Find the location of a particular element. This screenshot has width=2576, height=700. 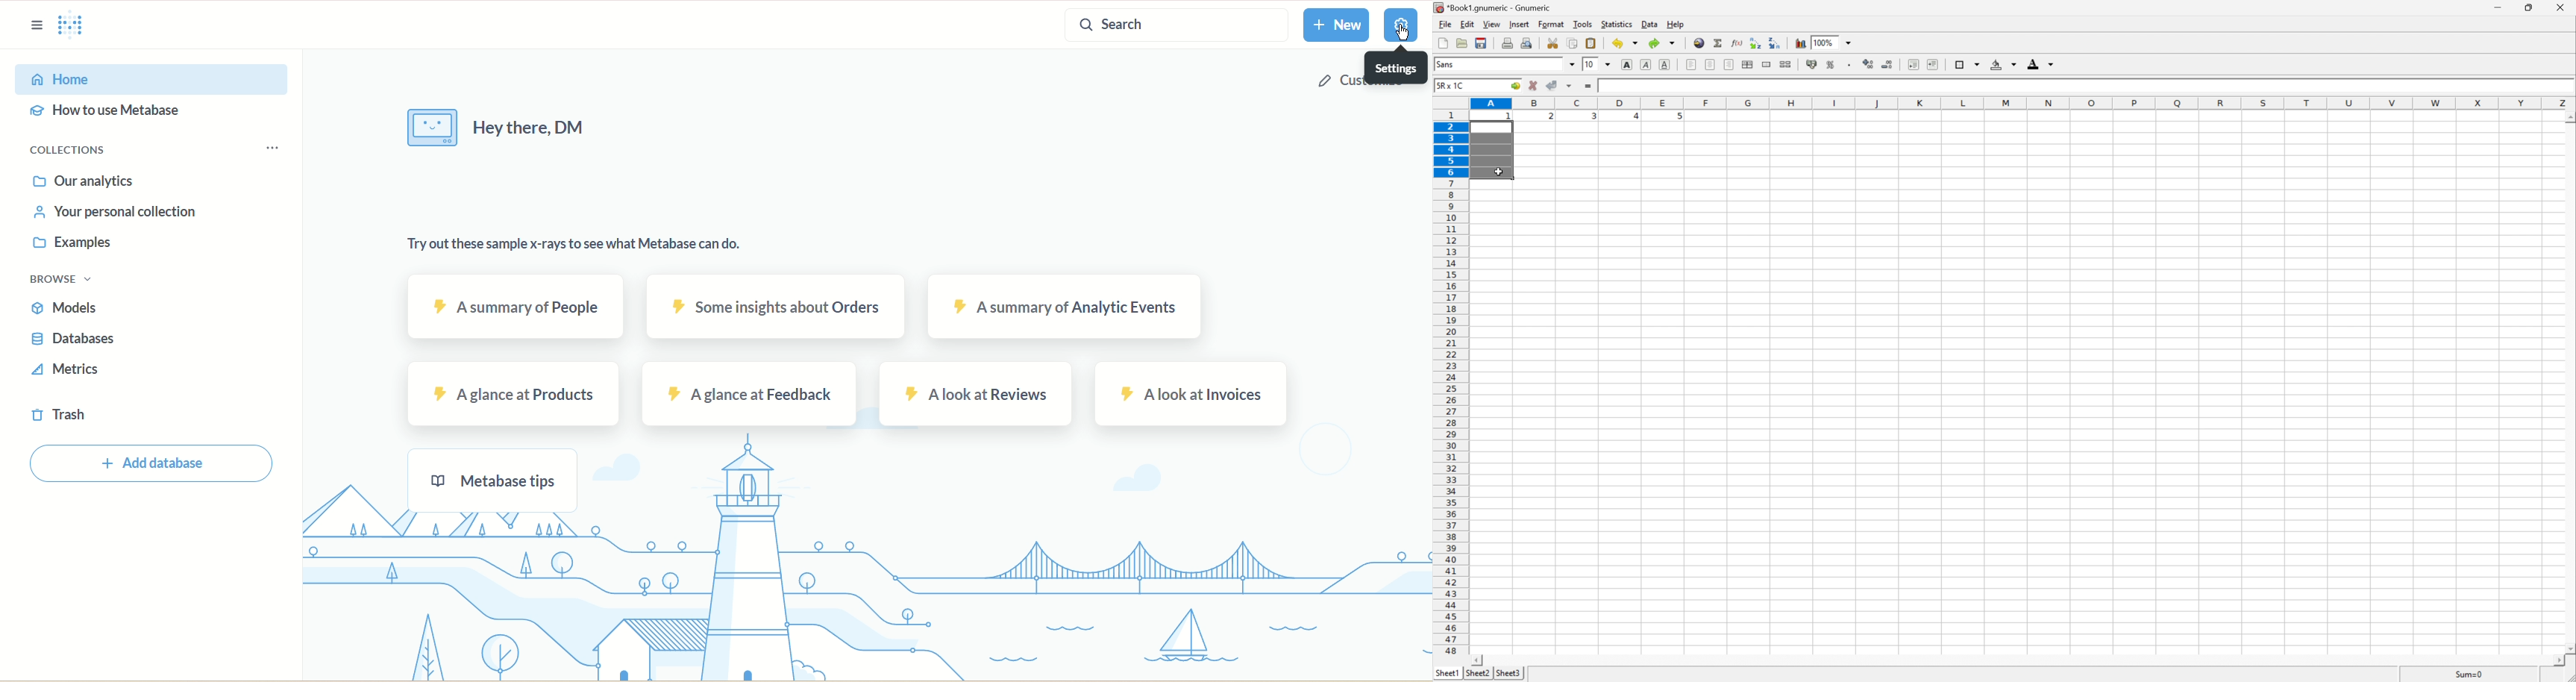

sheet3 is located at coordinates (1508, 675).